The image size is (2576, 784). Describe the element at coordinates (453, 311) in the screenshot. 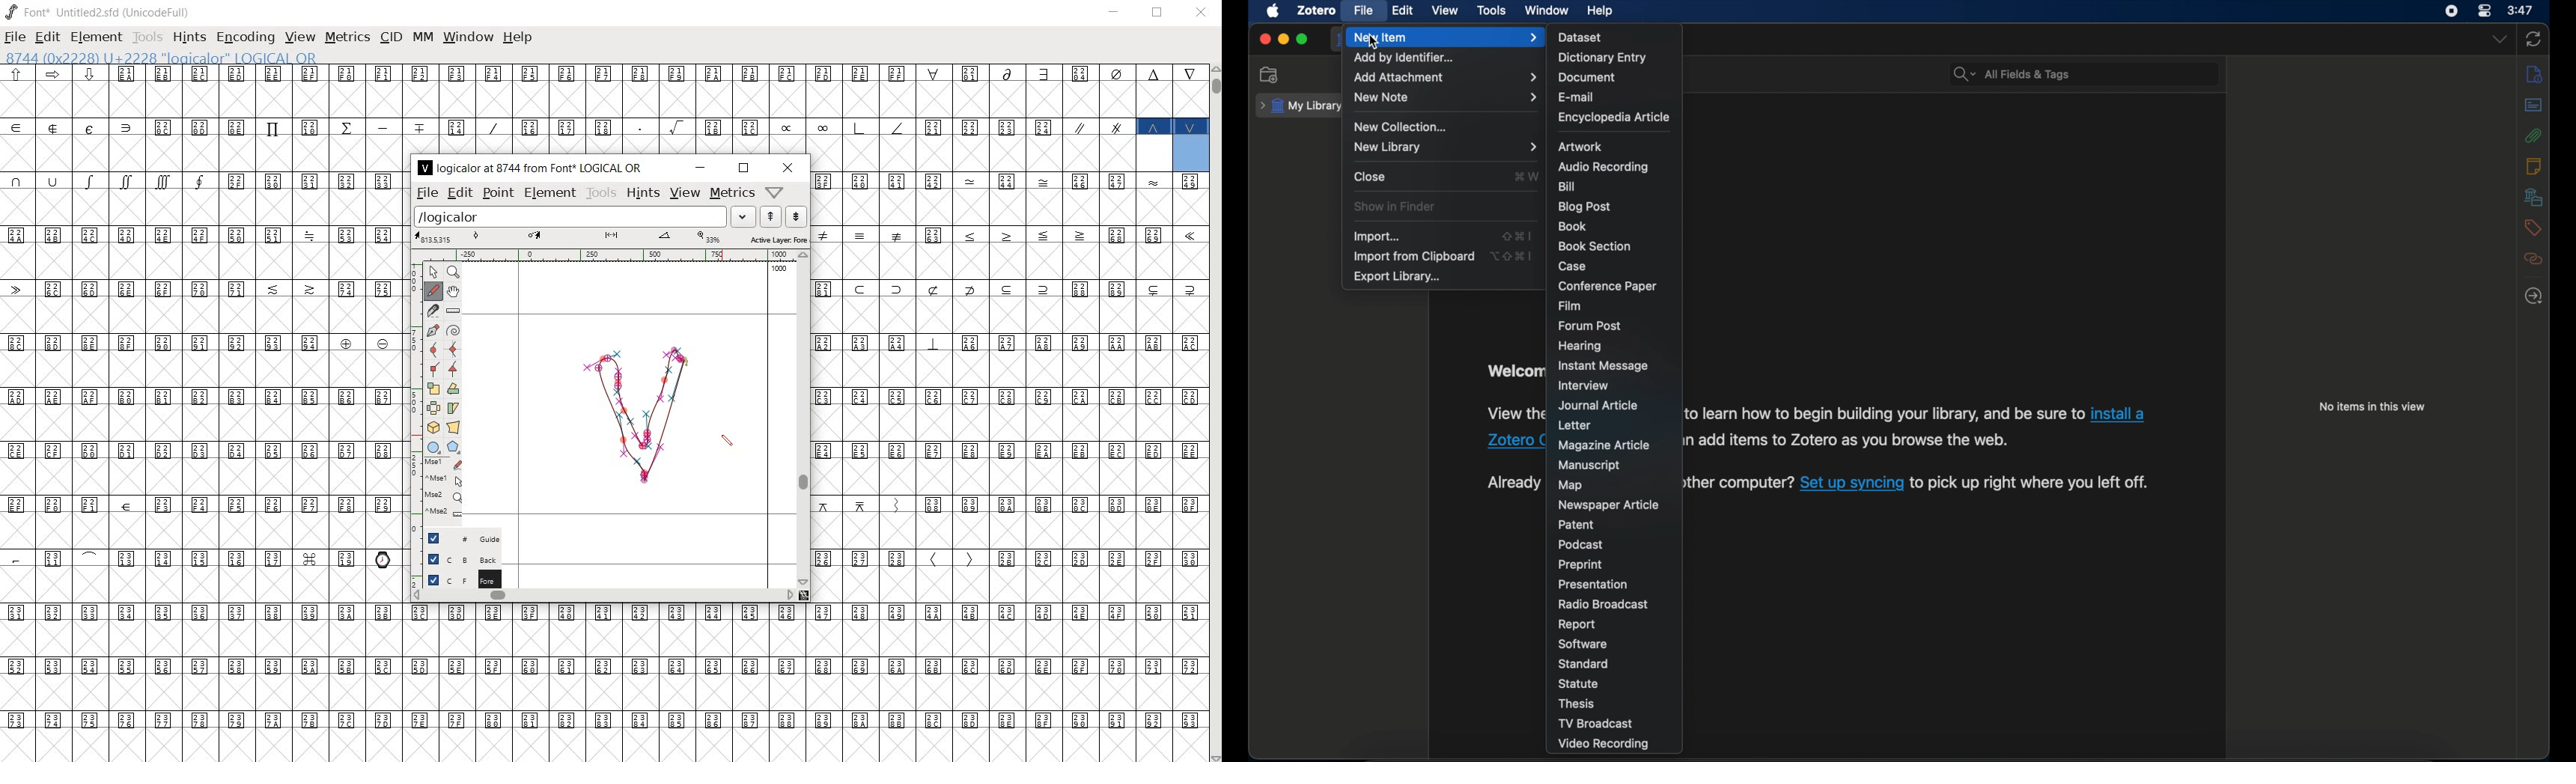

I see `measure a distance, angle between points` at that location.